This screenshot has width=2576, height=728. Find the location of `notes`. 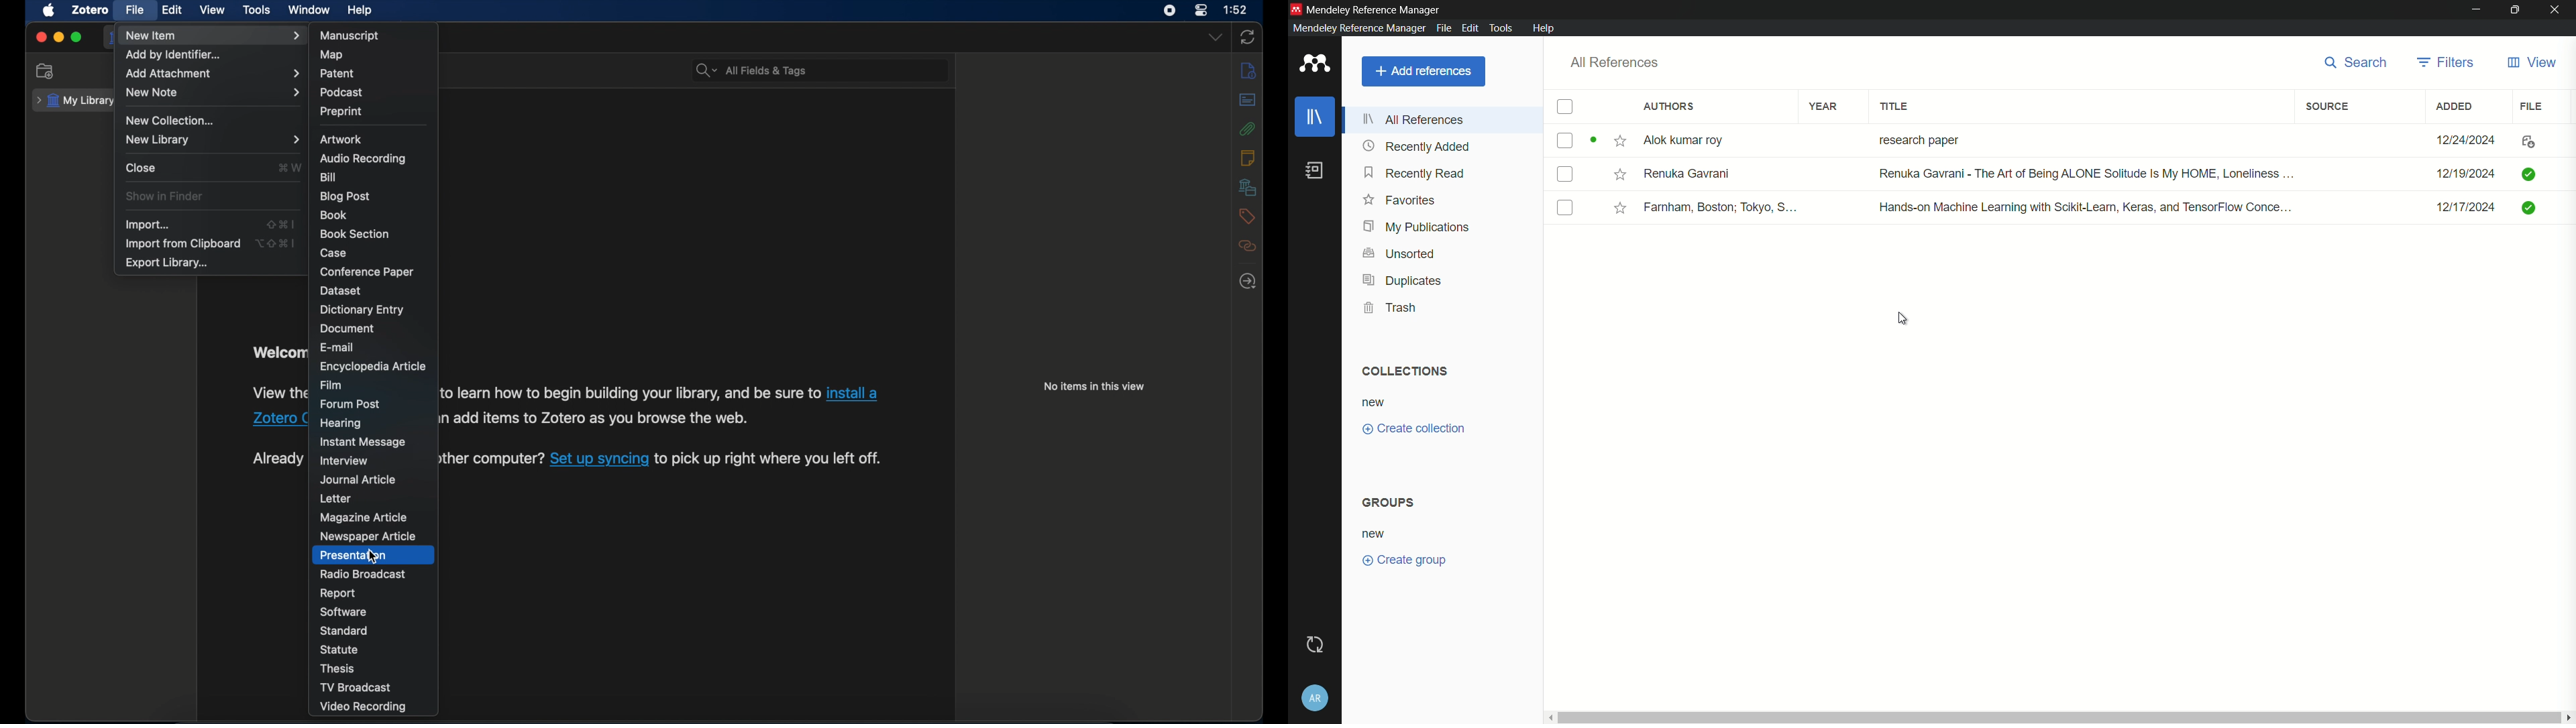

notes is located at coordinates (1248, 158).